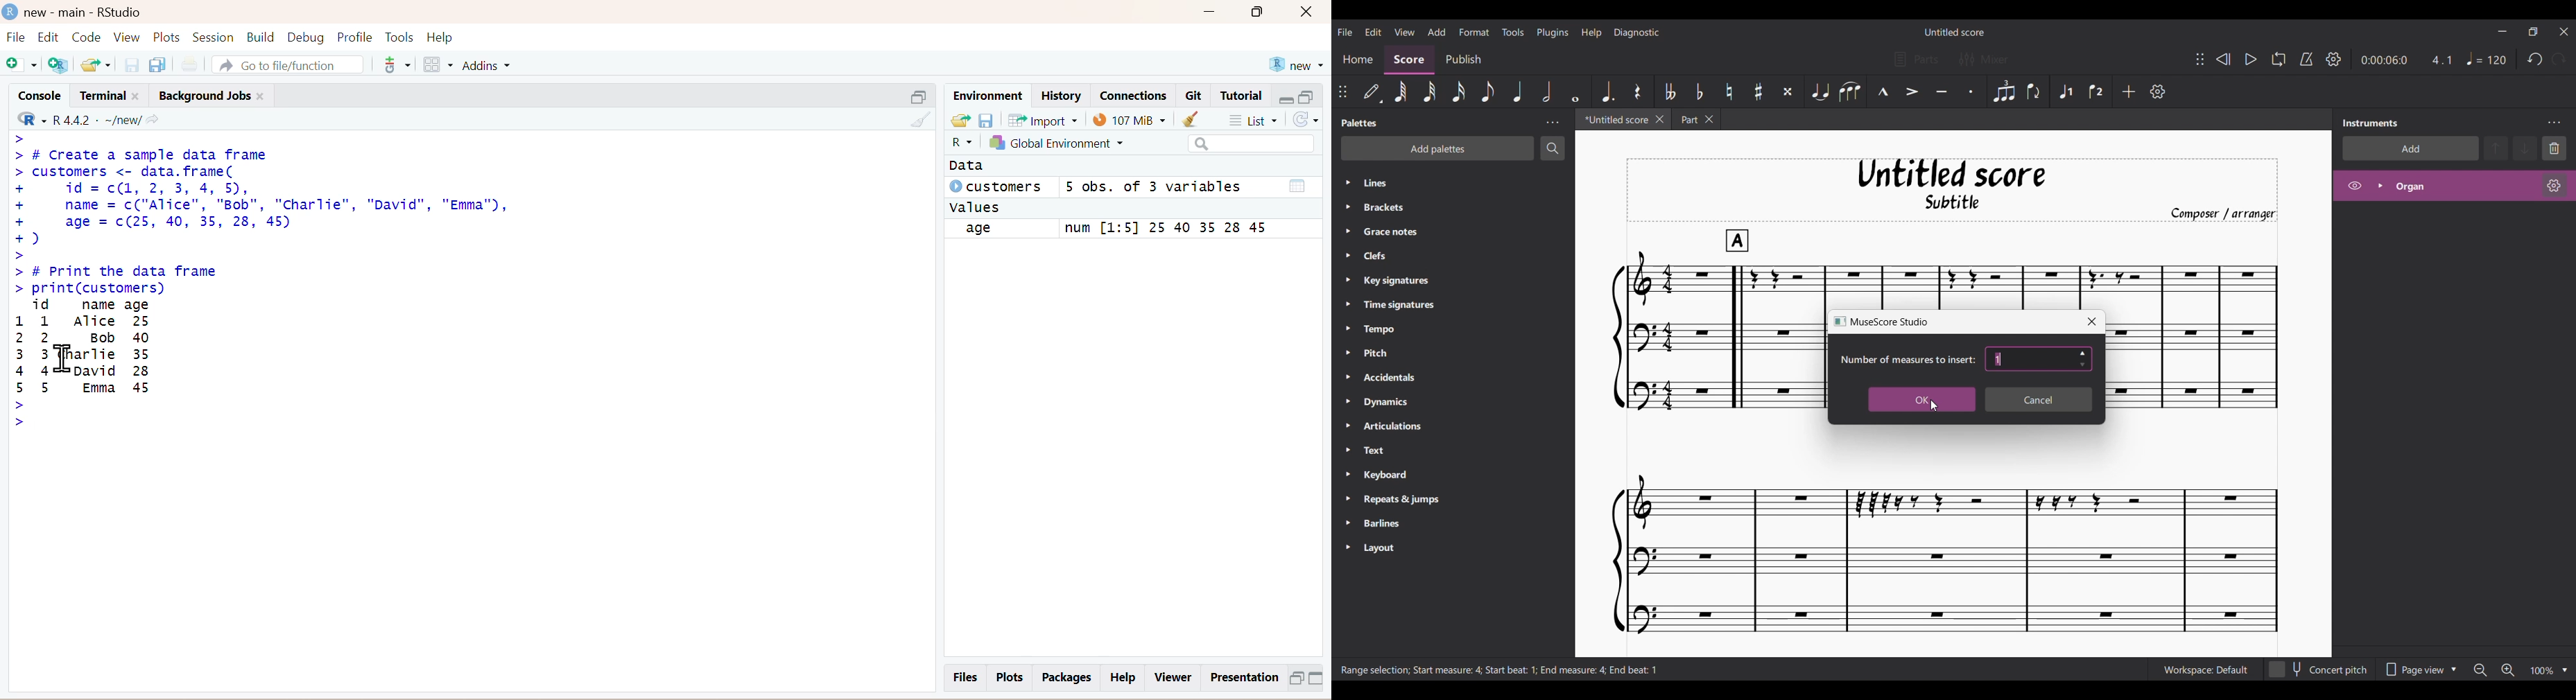 The width and height of the screenshot is (2576, 700). Describe the element at coordinates (1912, 92) in the screenshot. I see `Accent` at that location.